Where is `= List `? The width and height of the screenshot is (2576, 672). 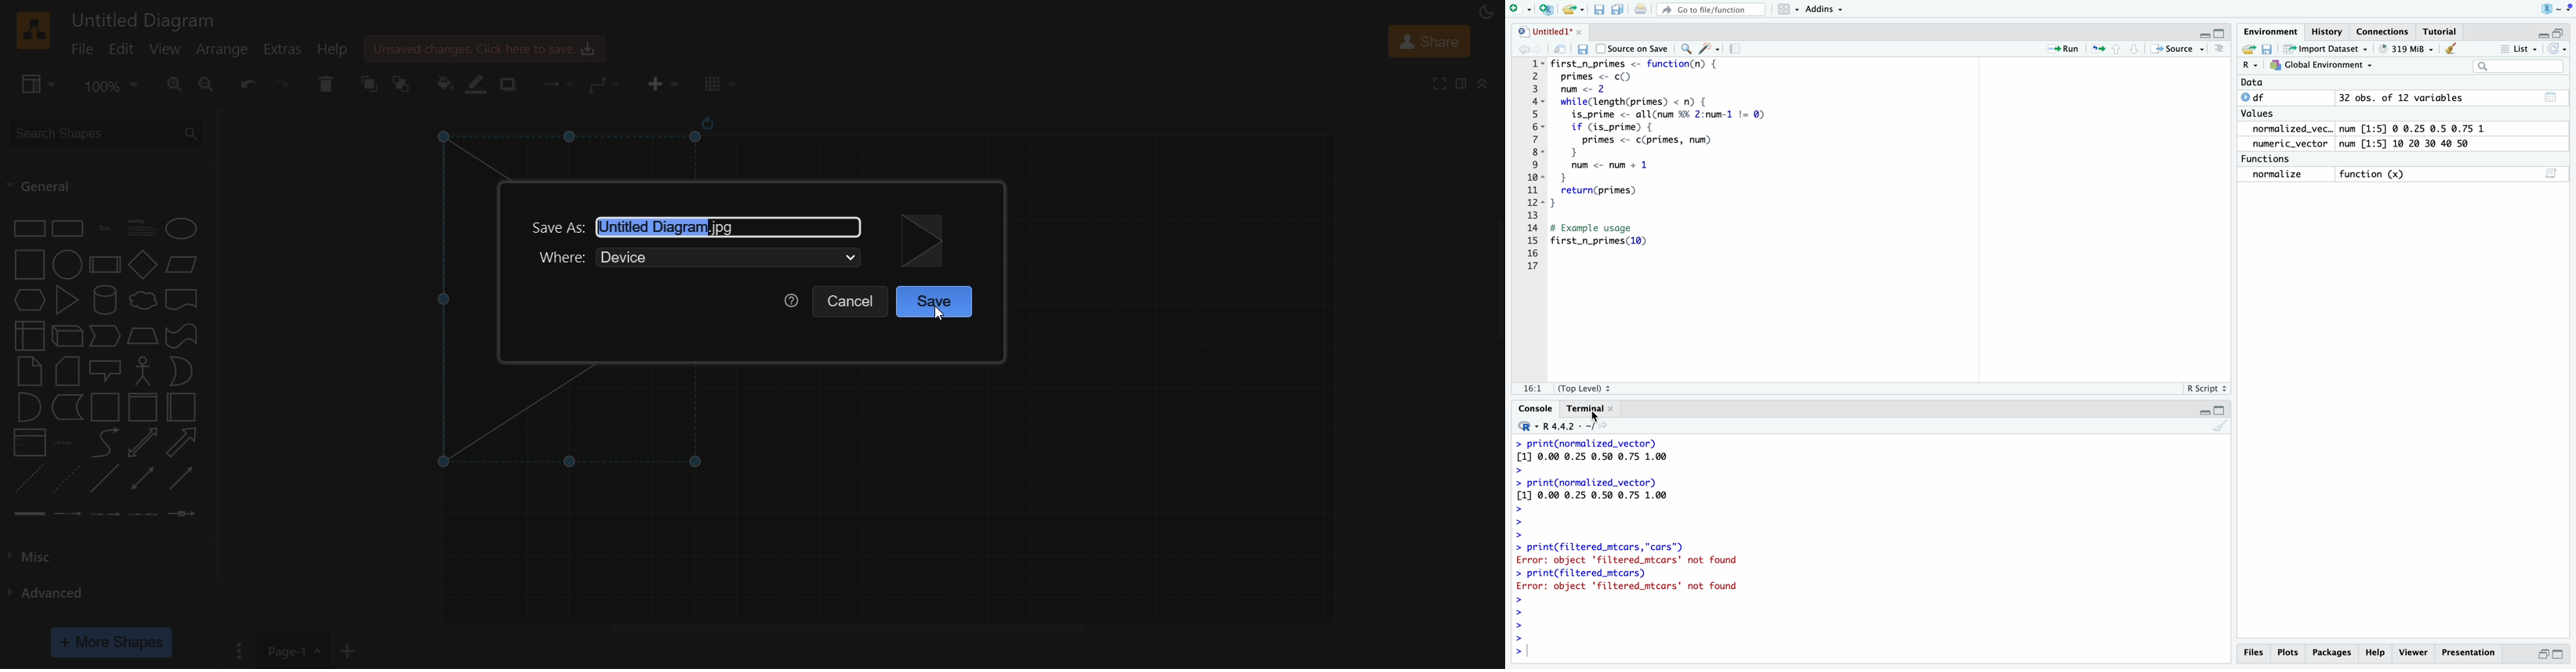 = List  is located at coordinates (2514, 48).